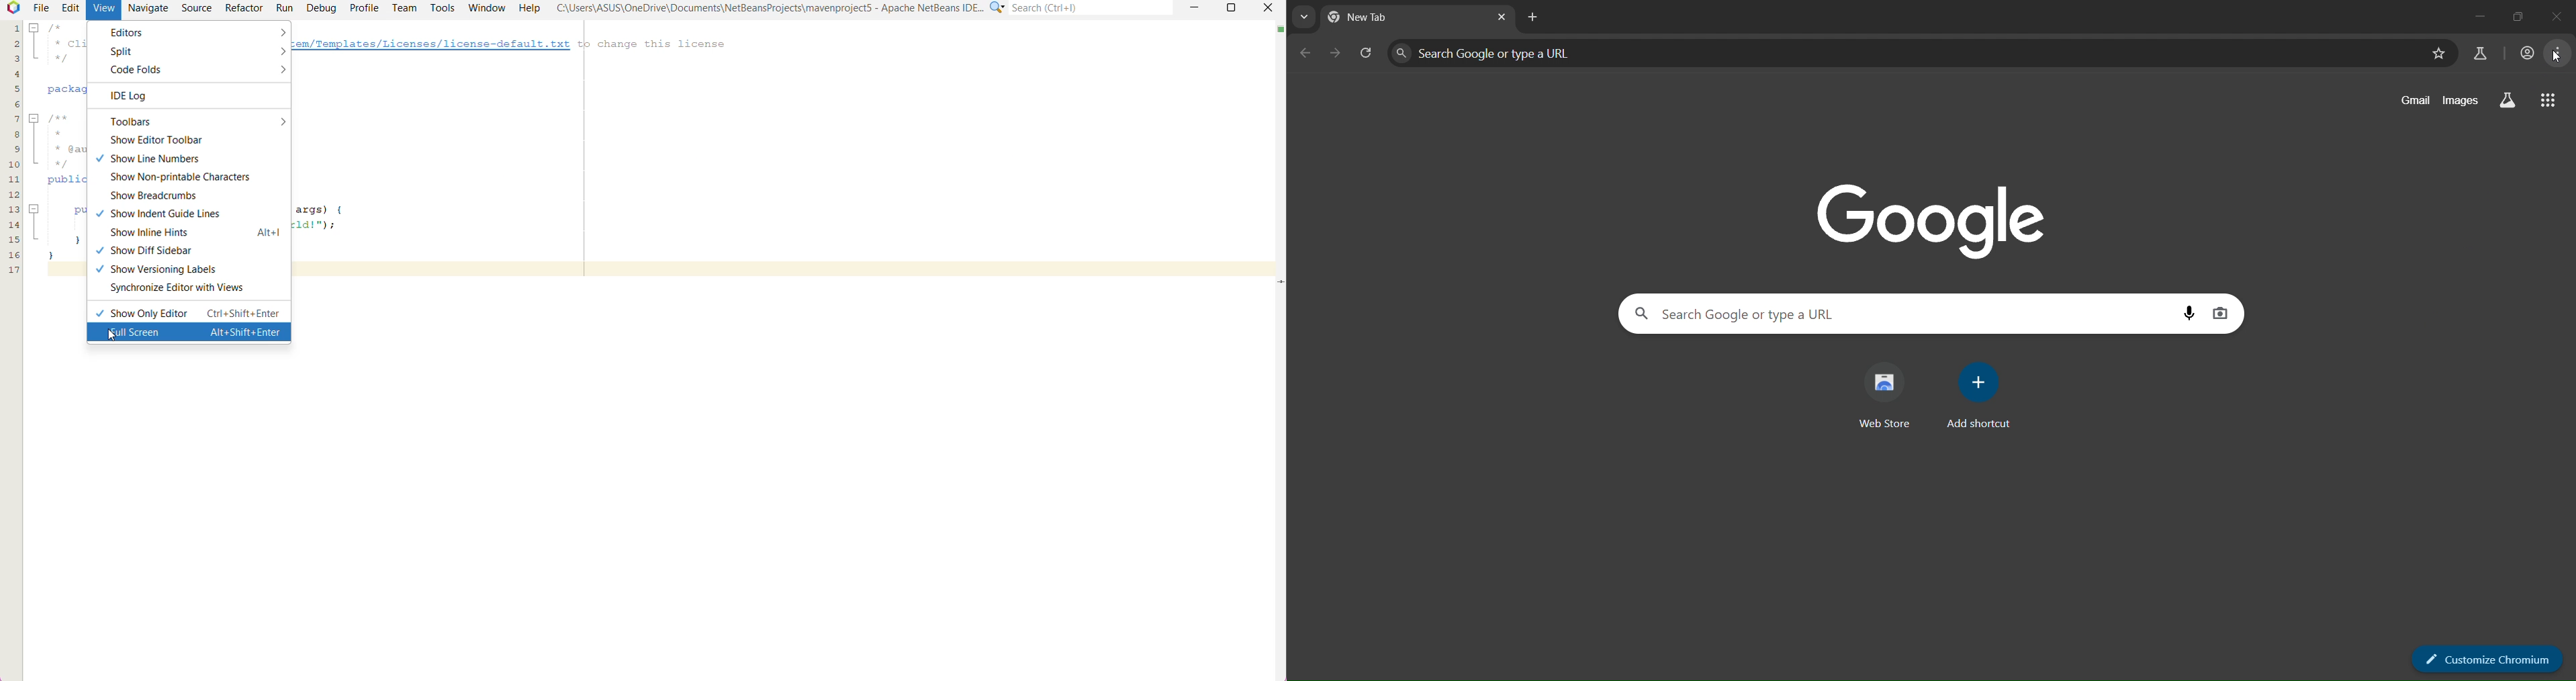 The image size is (2576, 700). I want to click on Show Line Numbers, so click(157, 160).